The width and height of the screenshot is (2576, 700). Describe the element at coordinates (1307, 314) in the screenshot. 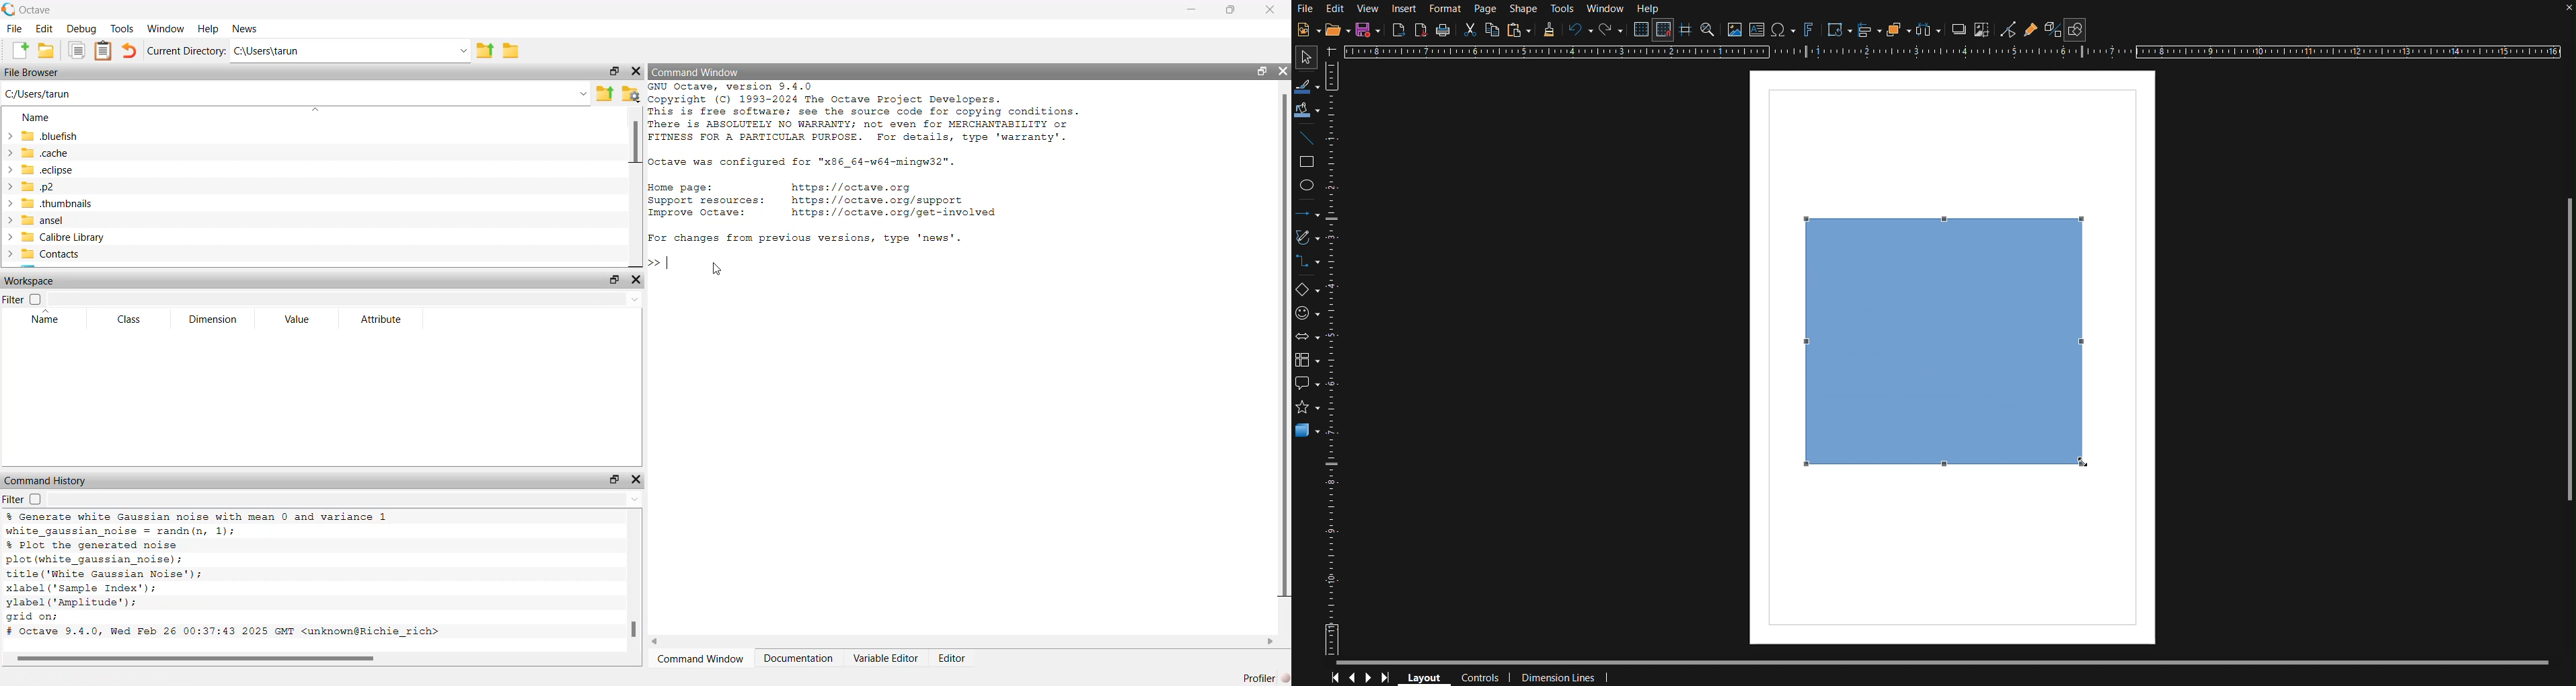

I see `Symbol Shapes` at that location.